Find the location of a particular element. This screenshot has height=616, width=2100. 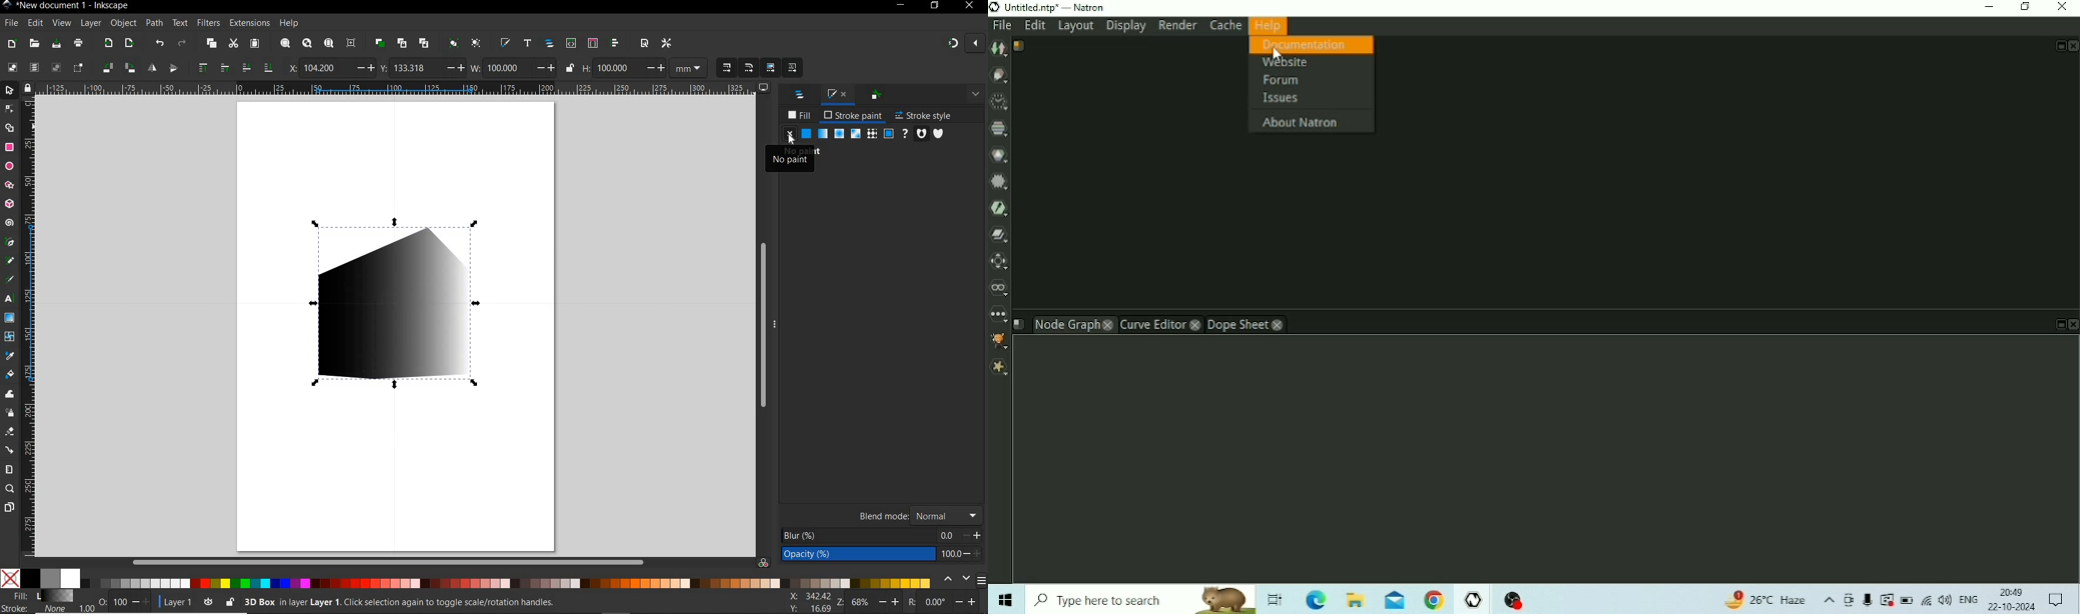

TEXT is located at coordinates (179, 23).